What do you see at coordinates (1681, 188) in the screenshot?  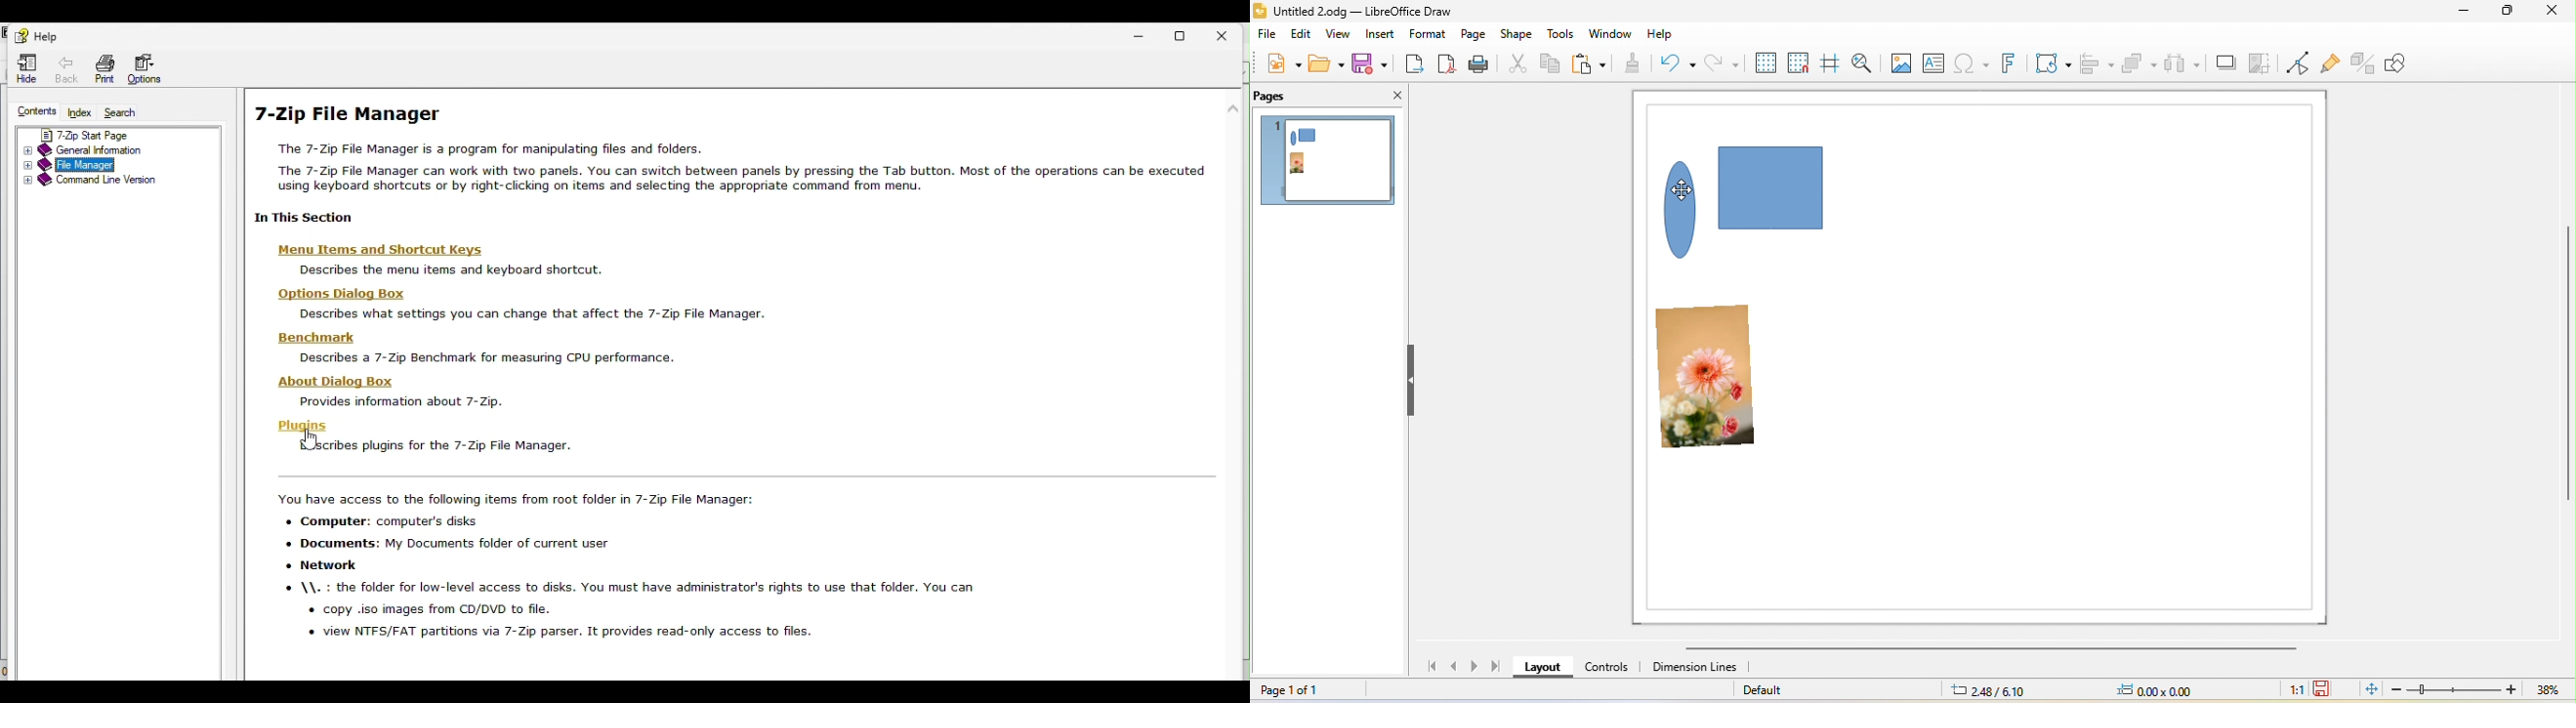 I see `Cursor` at bounding box center [1681, 188].